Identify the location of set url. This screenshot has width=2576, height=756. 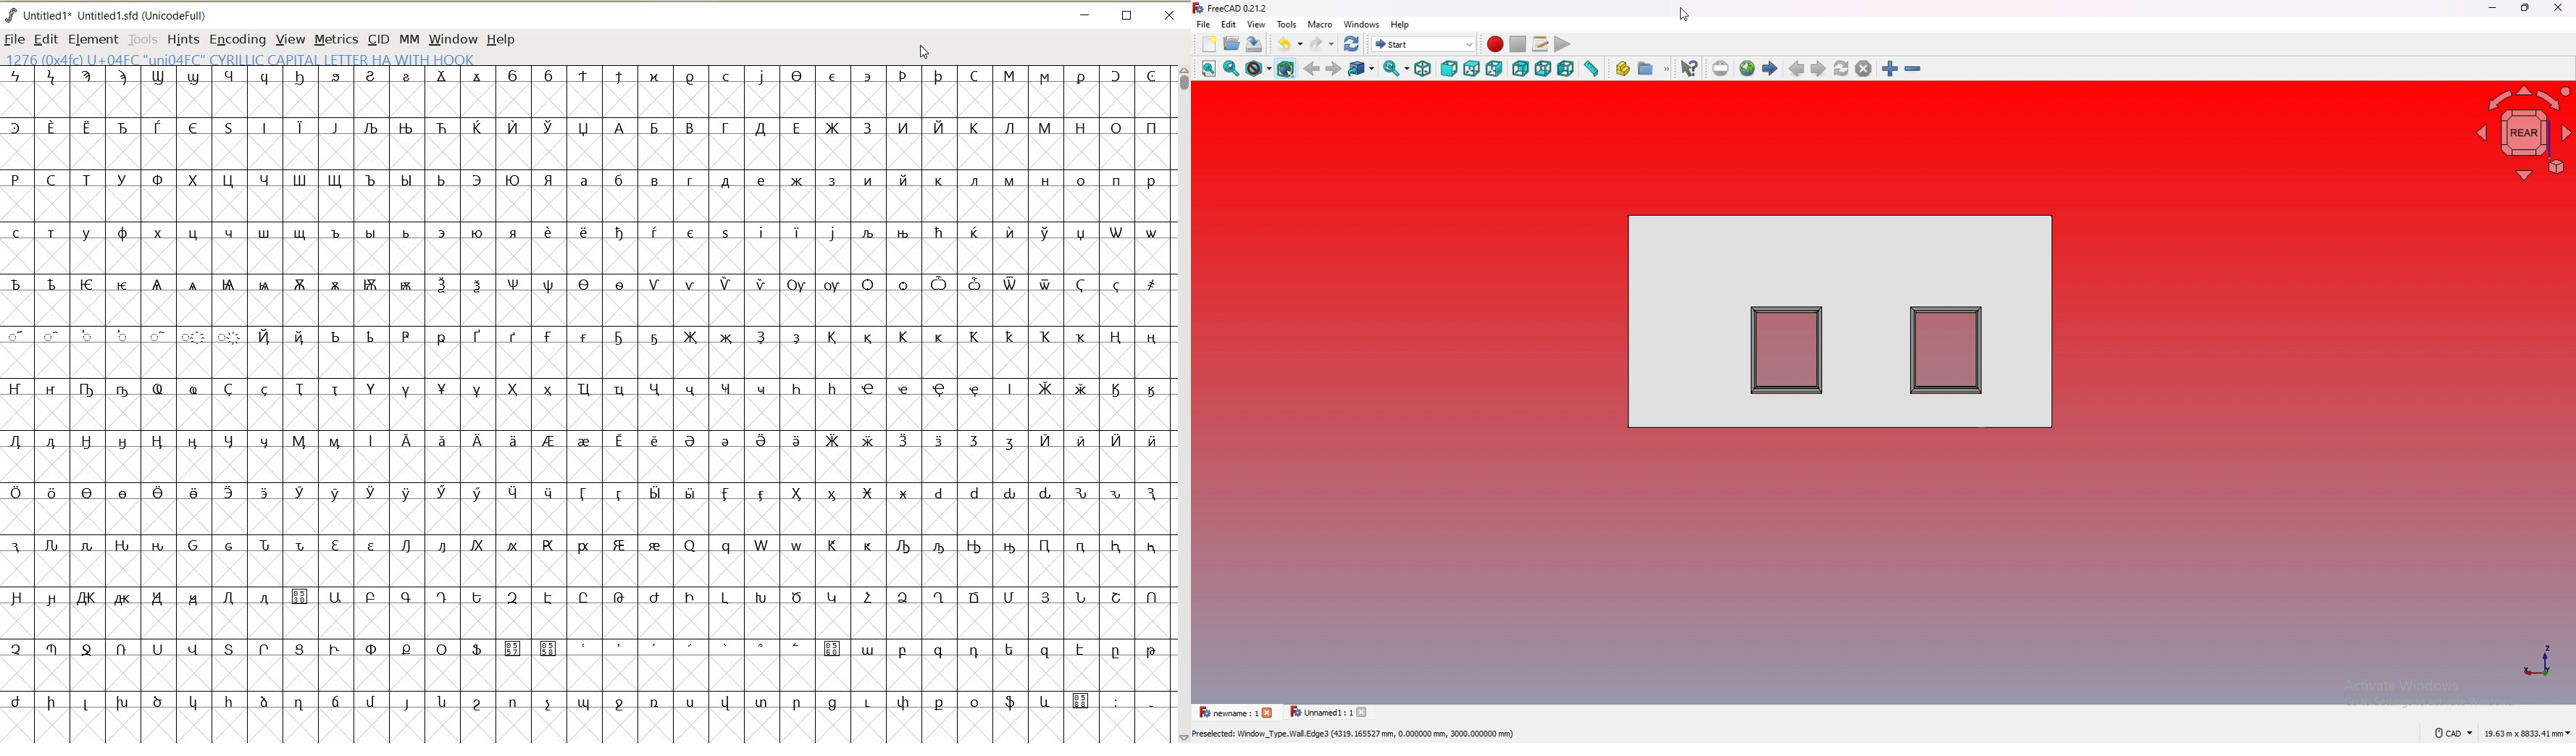
(1721, 69).